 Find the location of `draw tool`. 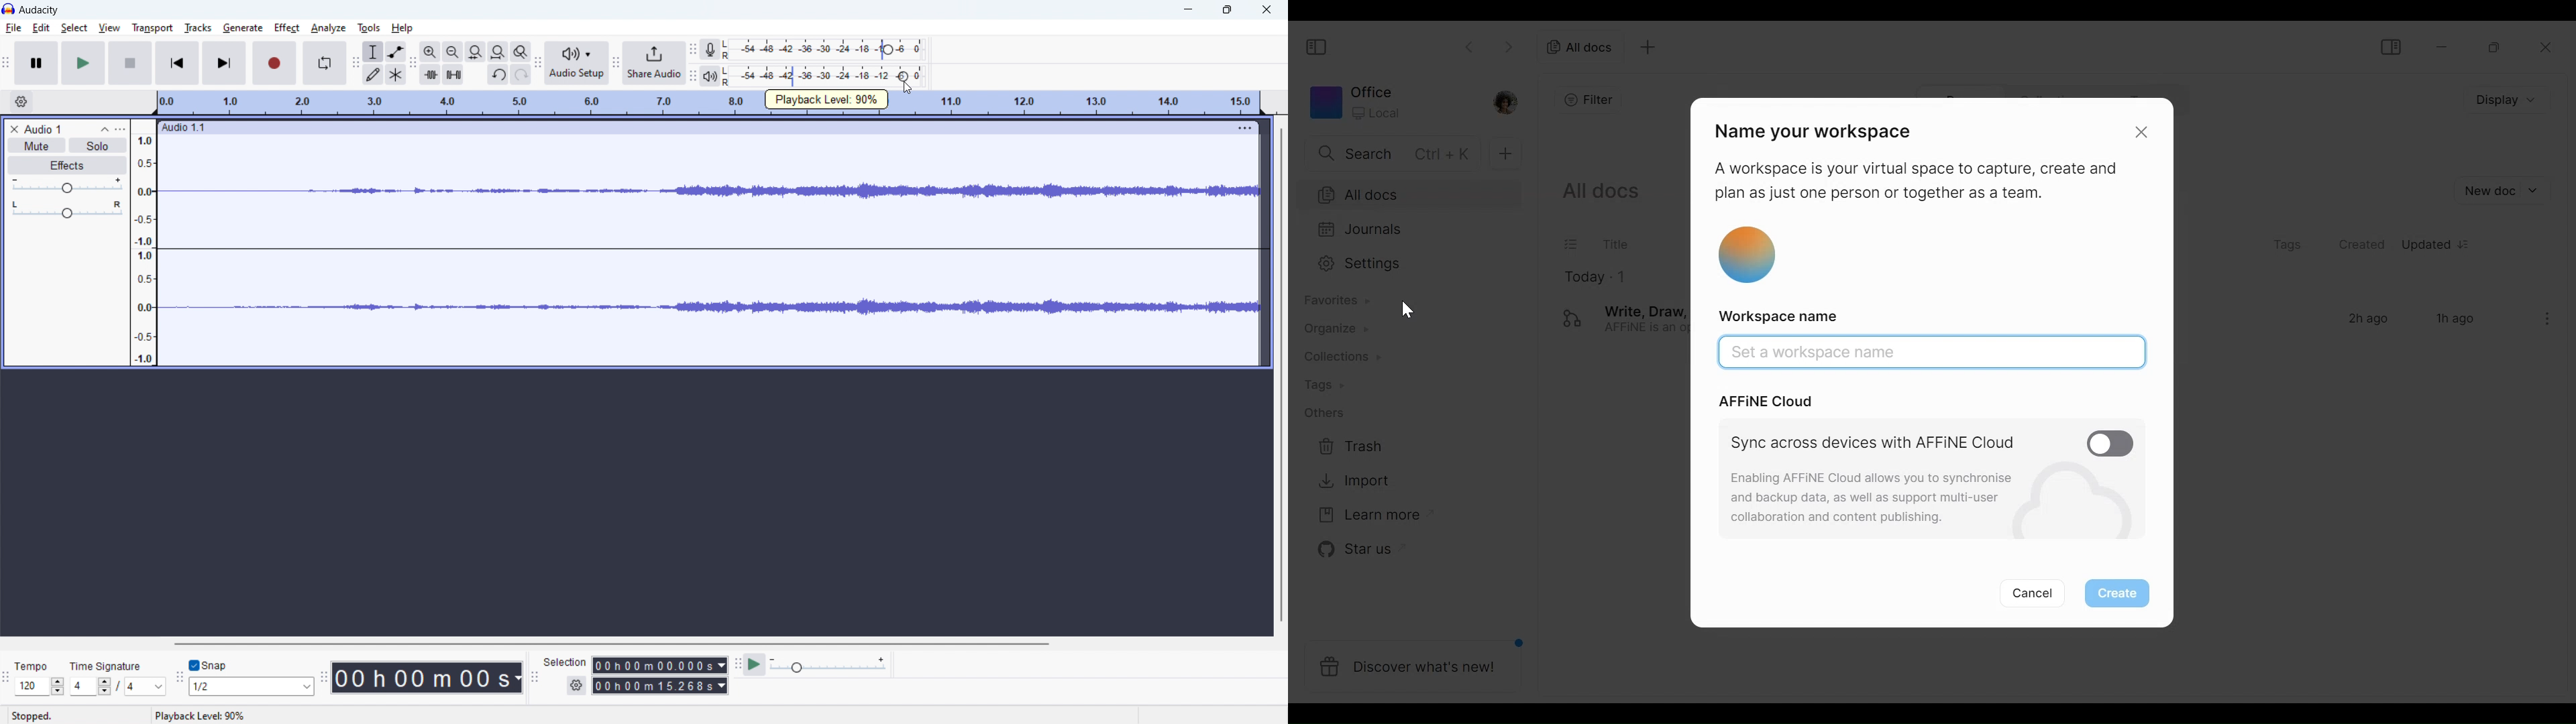

draw tool is located at coordinates (372, 74).